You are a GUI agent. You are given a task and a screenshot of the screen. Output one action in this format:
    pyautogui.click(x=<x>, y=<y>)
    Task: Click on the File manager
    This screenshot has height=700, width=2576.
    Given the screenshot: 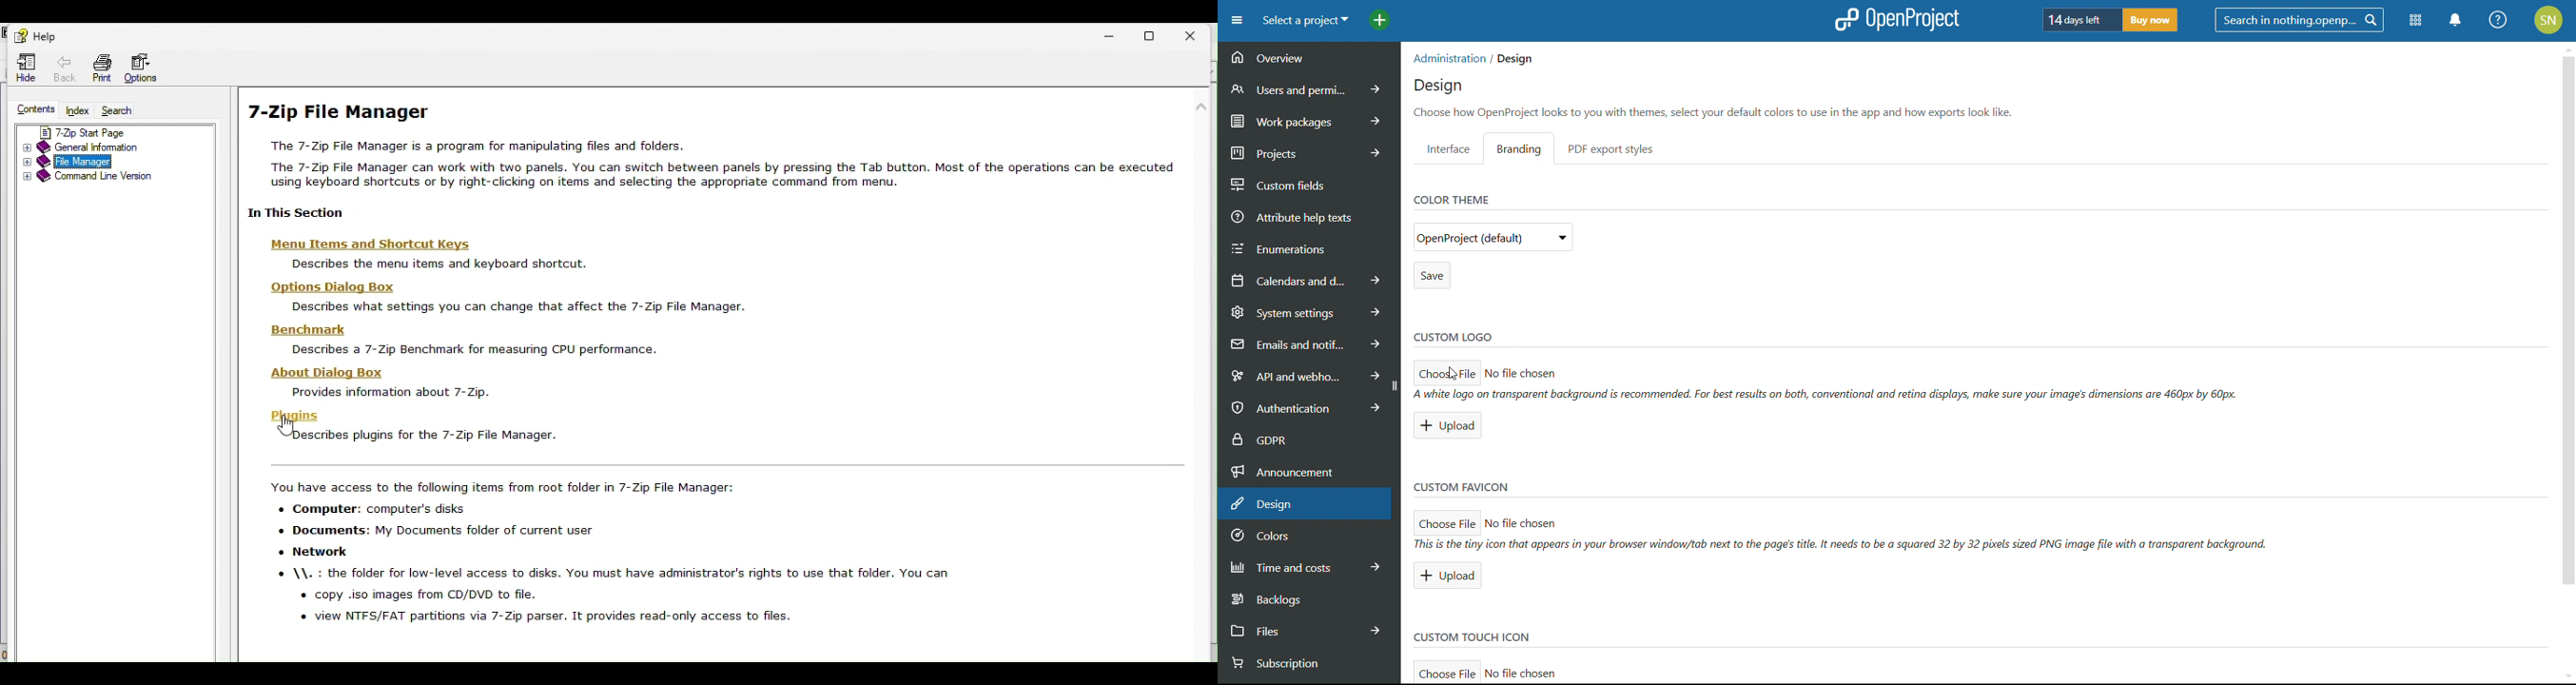 What is the action you would take?
    pyautogui.click(x=111, y=161)
    